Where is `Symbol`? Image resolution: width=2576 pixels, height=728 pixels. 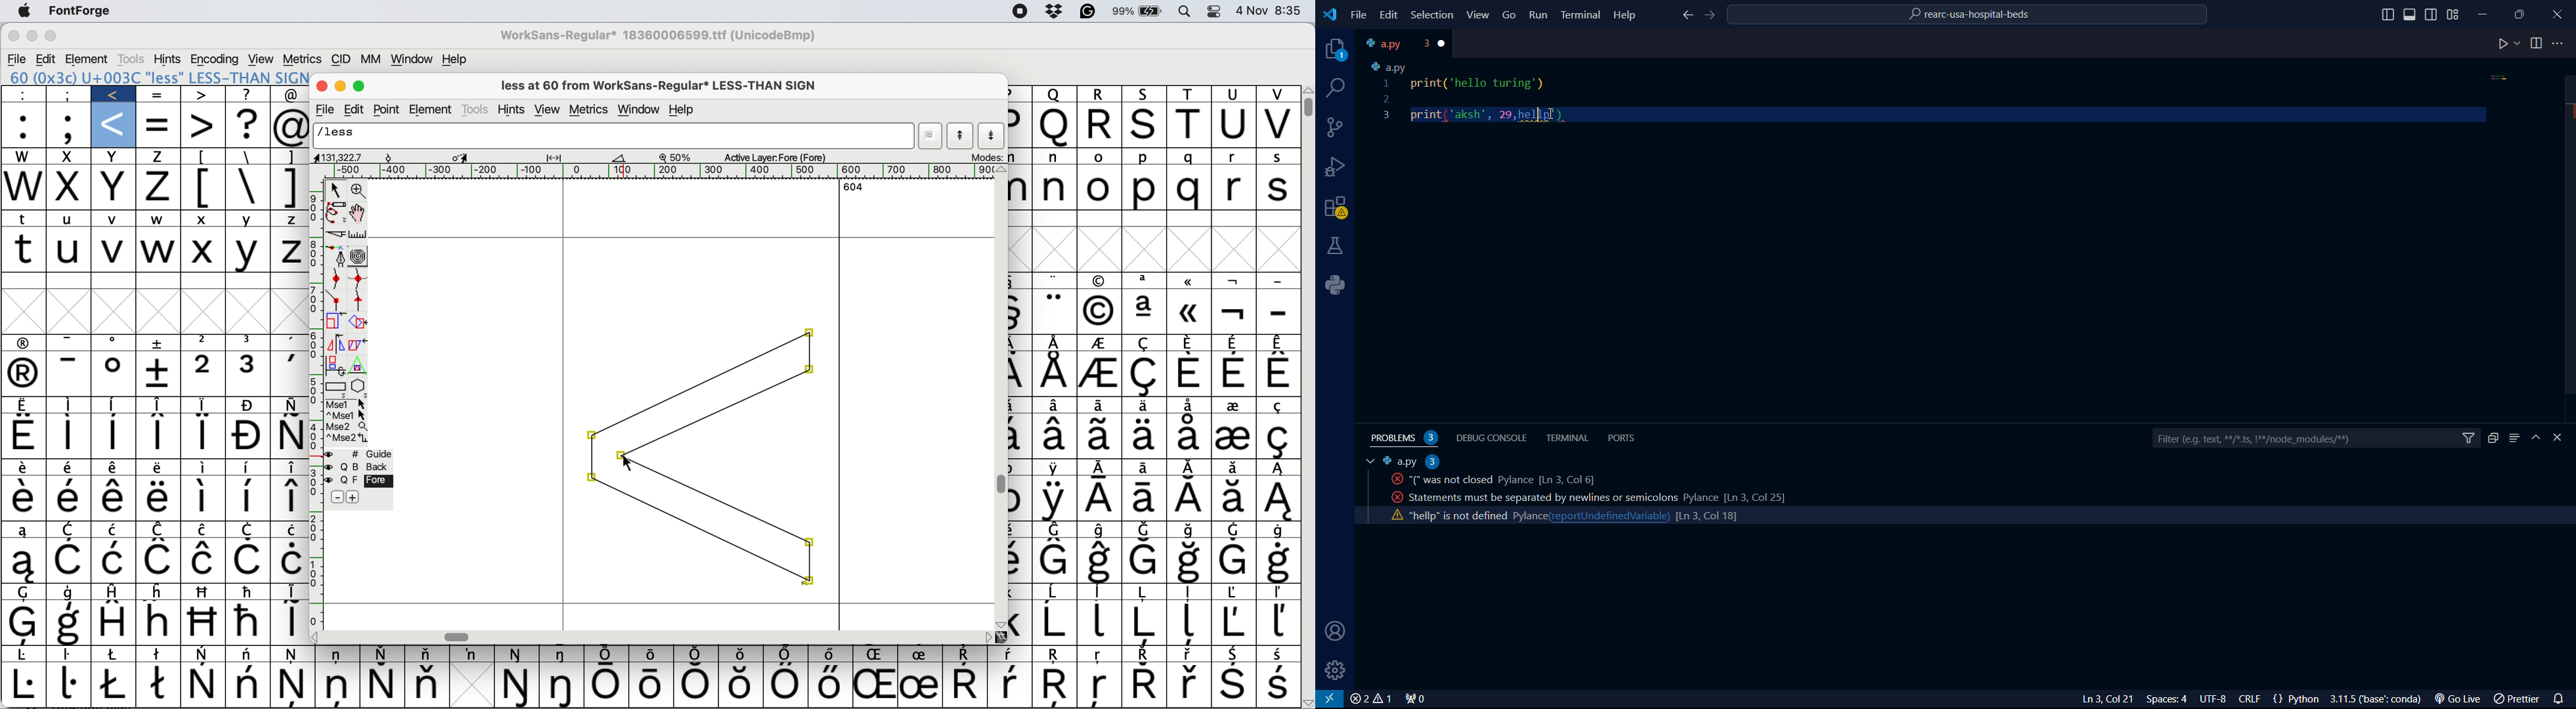
Symbol is located at coordinates (1021, 561).